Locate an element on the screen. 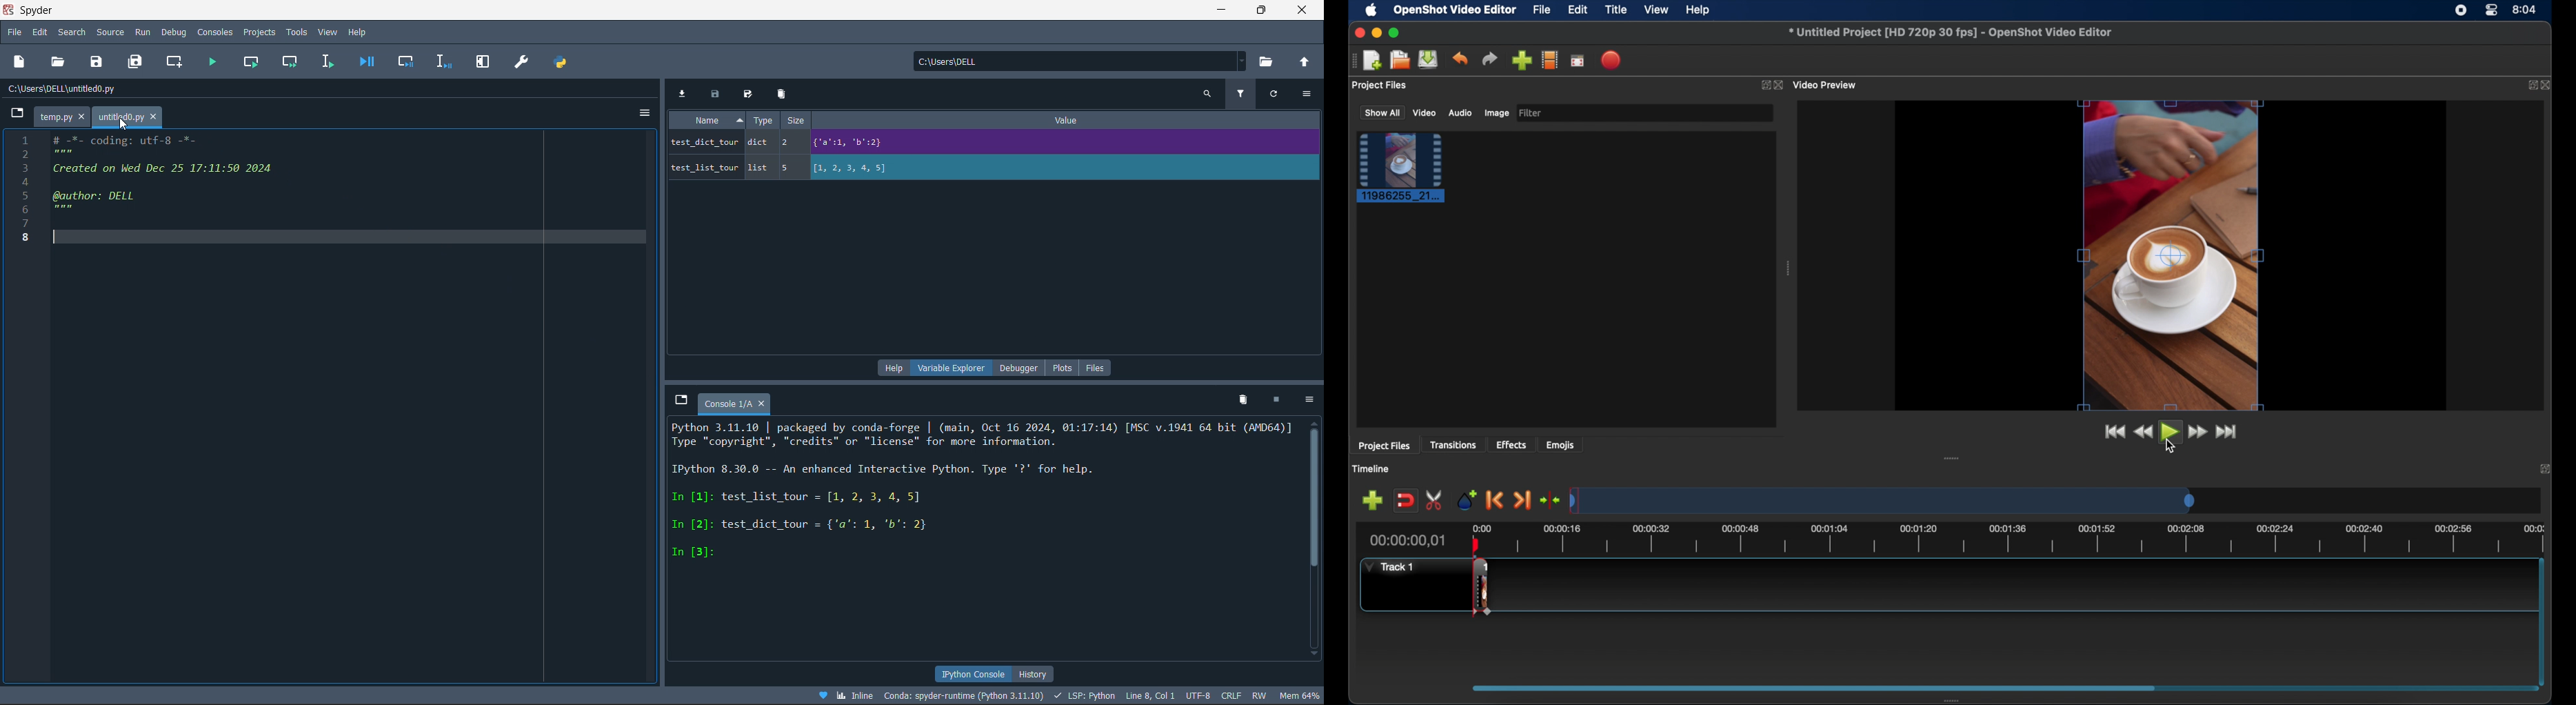 This screenshot has width=2576, height=728. Inline is located at coordinates (846, 696).